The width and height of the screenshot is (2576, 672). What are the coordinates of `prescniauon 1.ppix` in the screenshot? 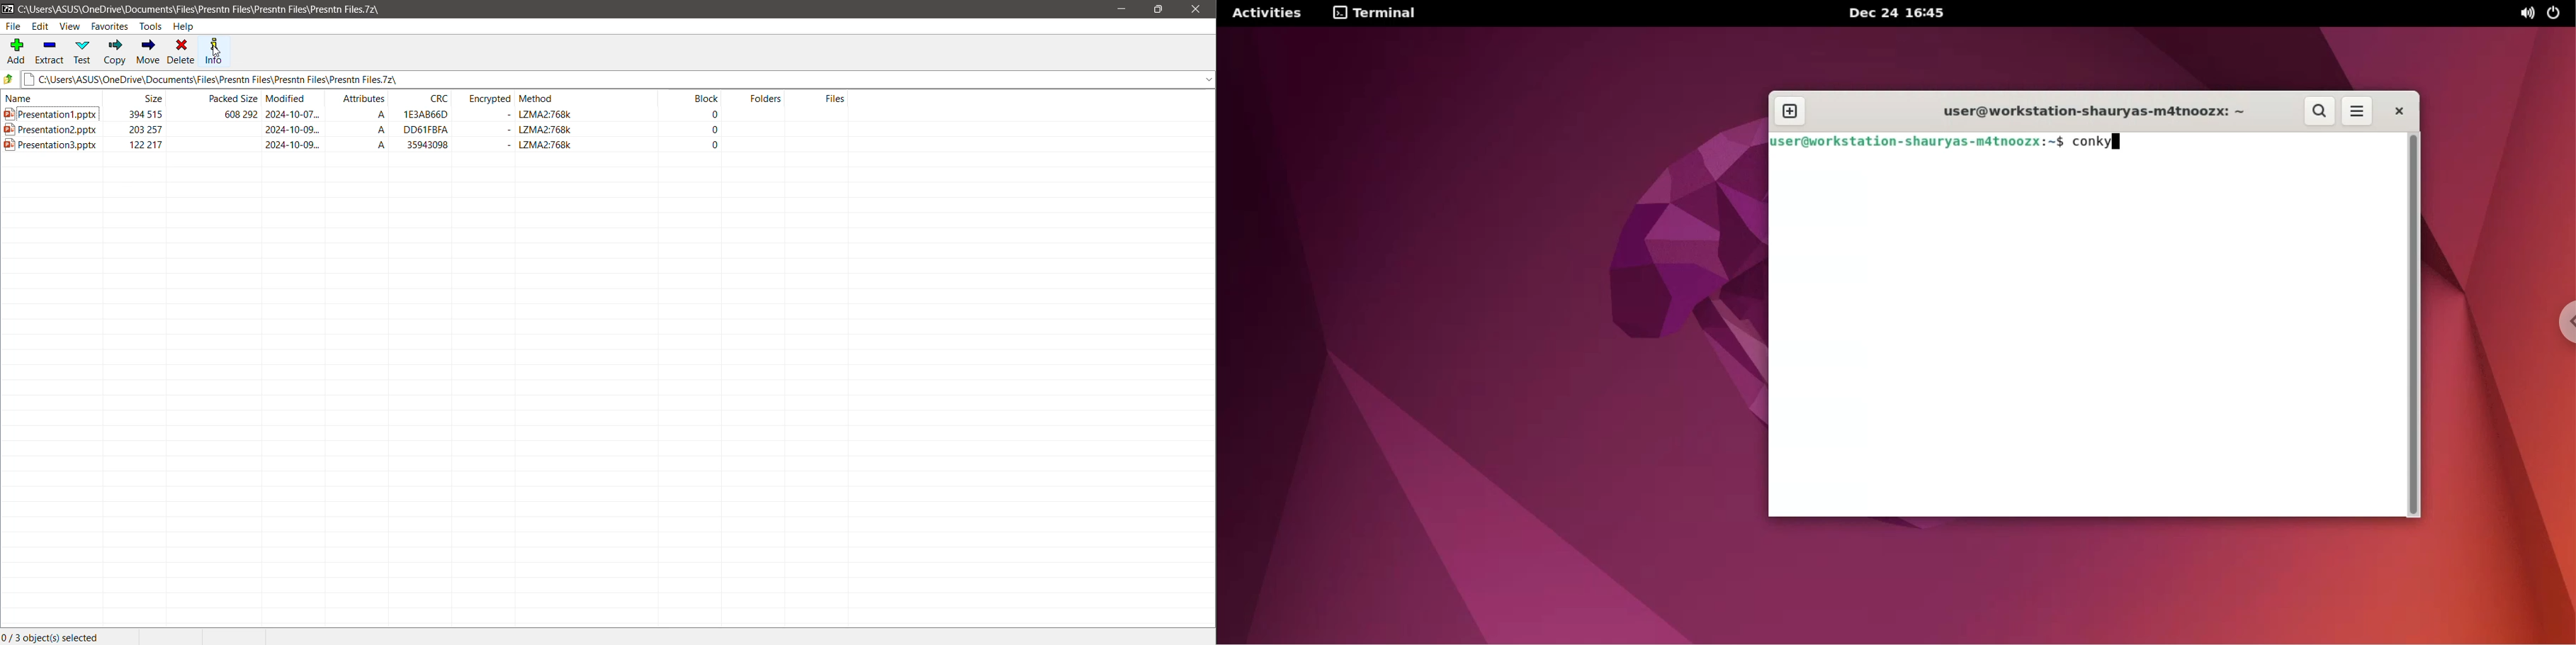 It's located at (54, 116).